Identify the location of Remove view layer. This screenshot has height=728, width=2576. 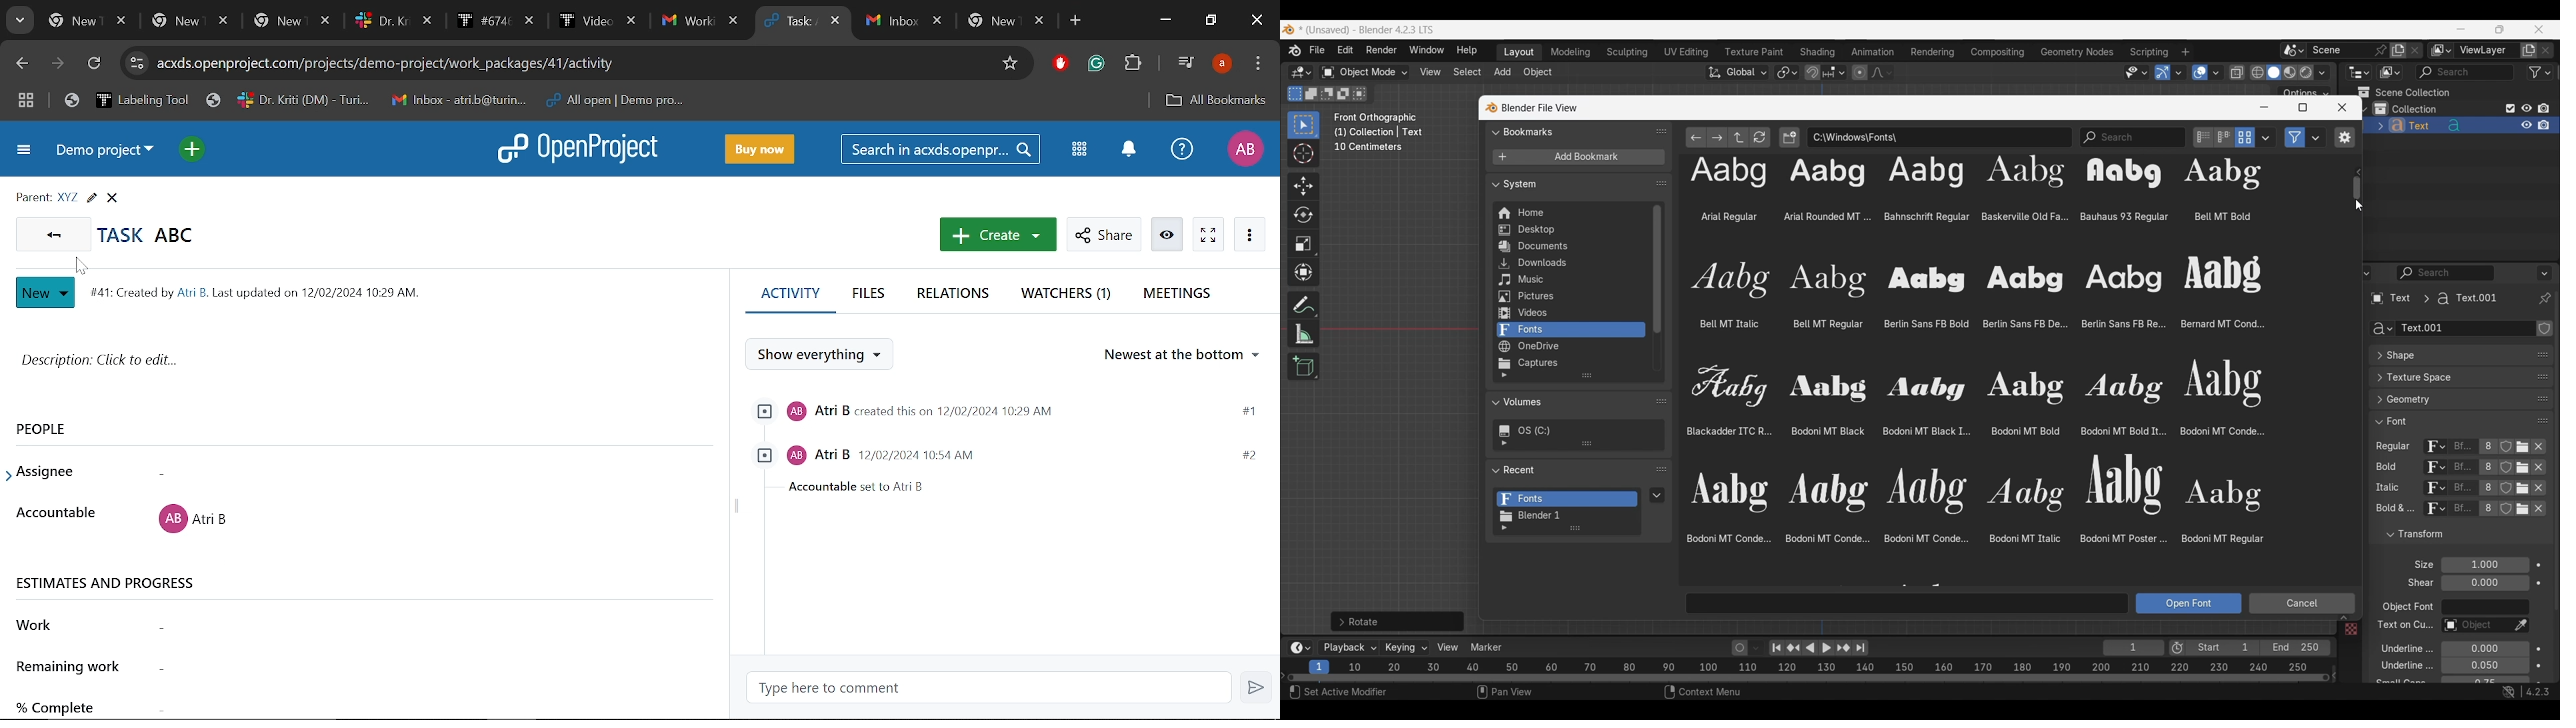
(2546, 50).